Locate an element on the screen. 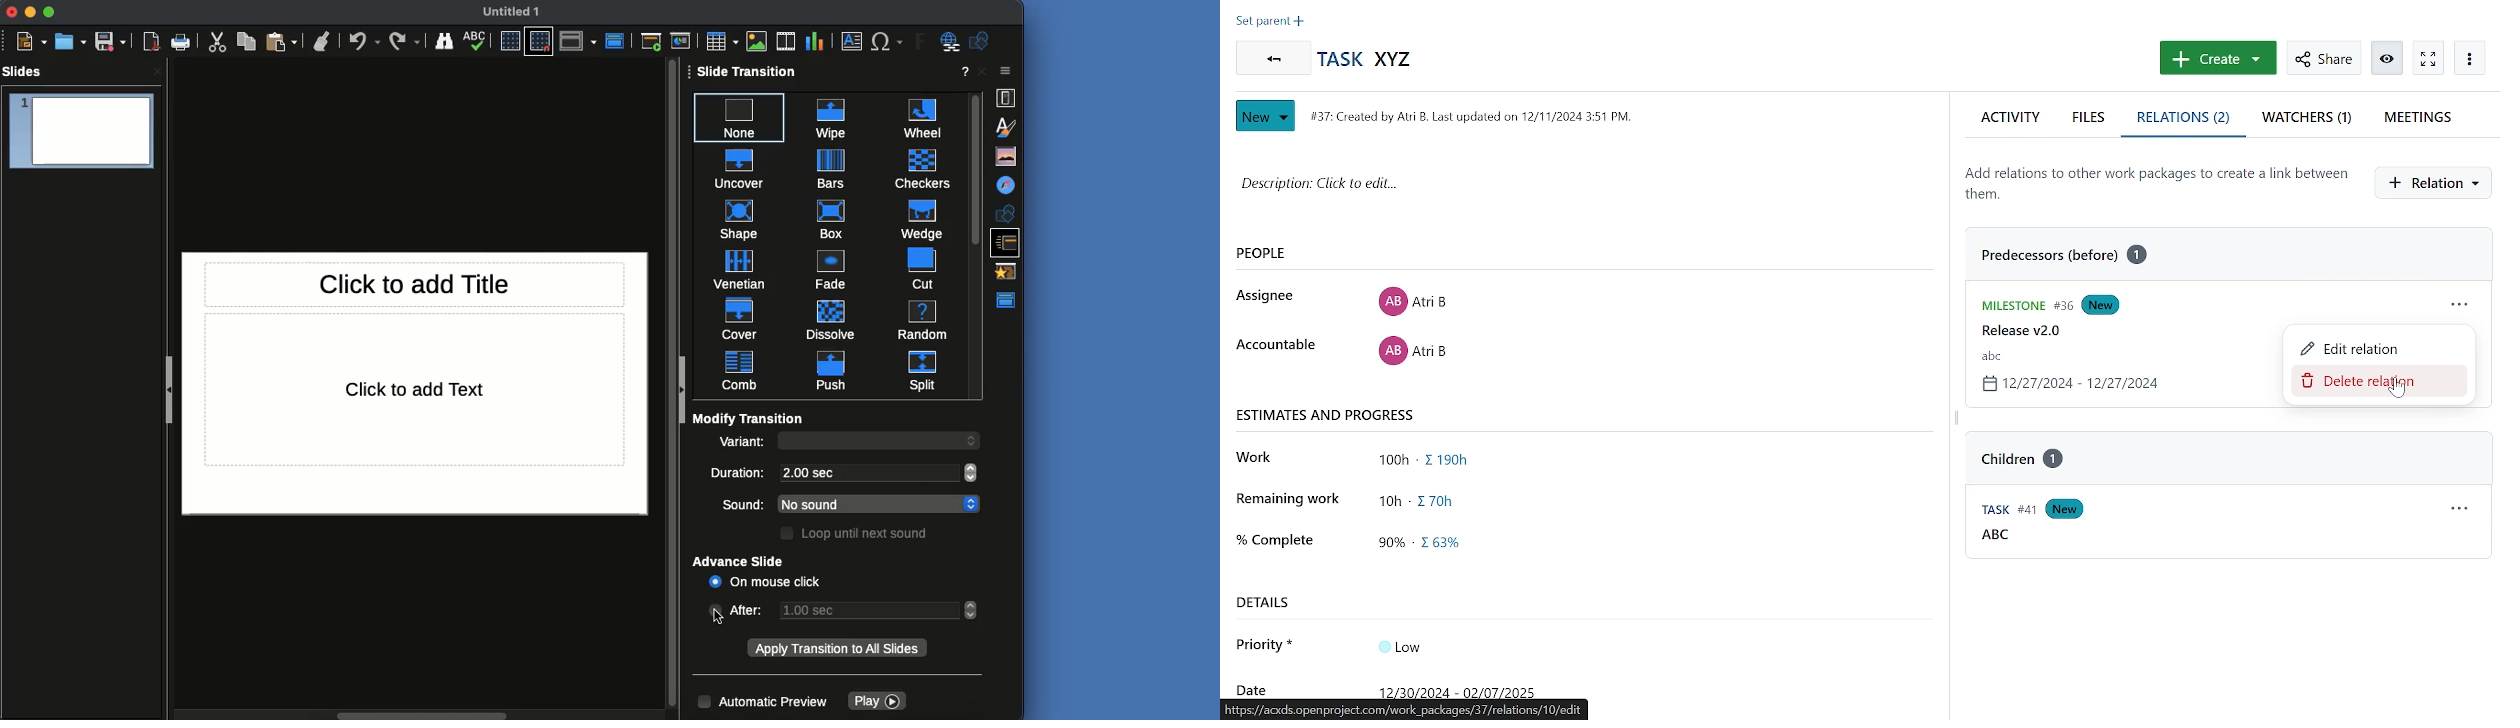 The image size is (2520, 728). Modify transition is located at coordinates (749, 418).